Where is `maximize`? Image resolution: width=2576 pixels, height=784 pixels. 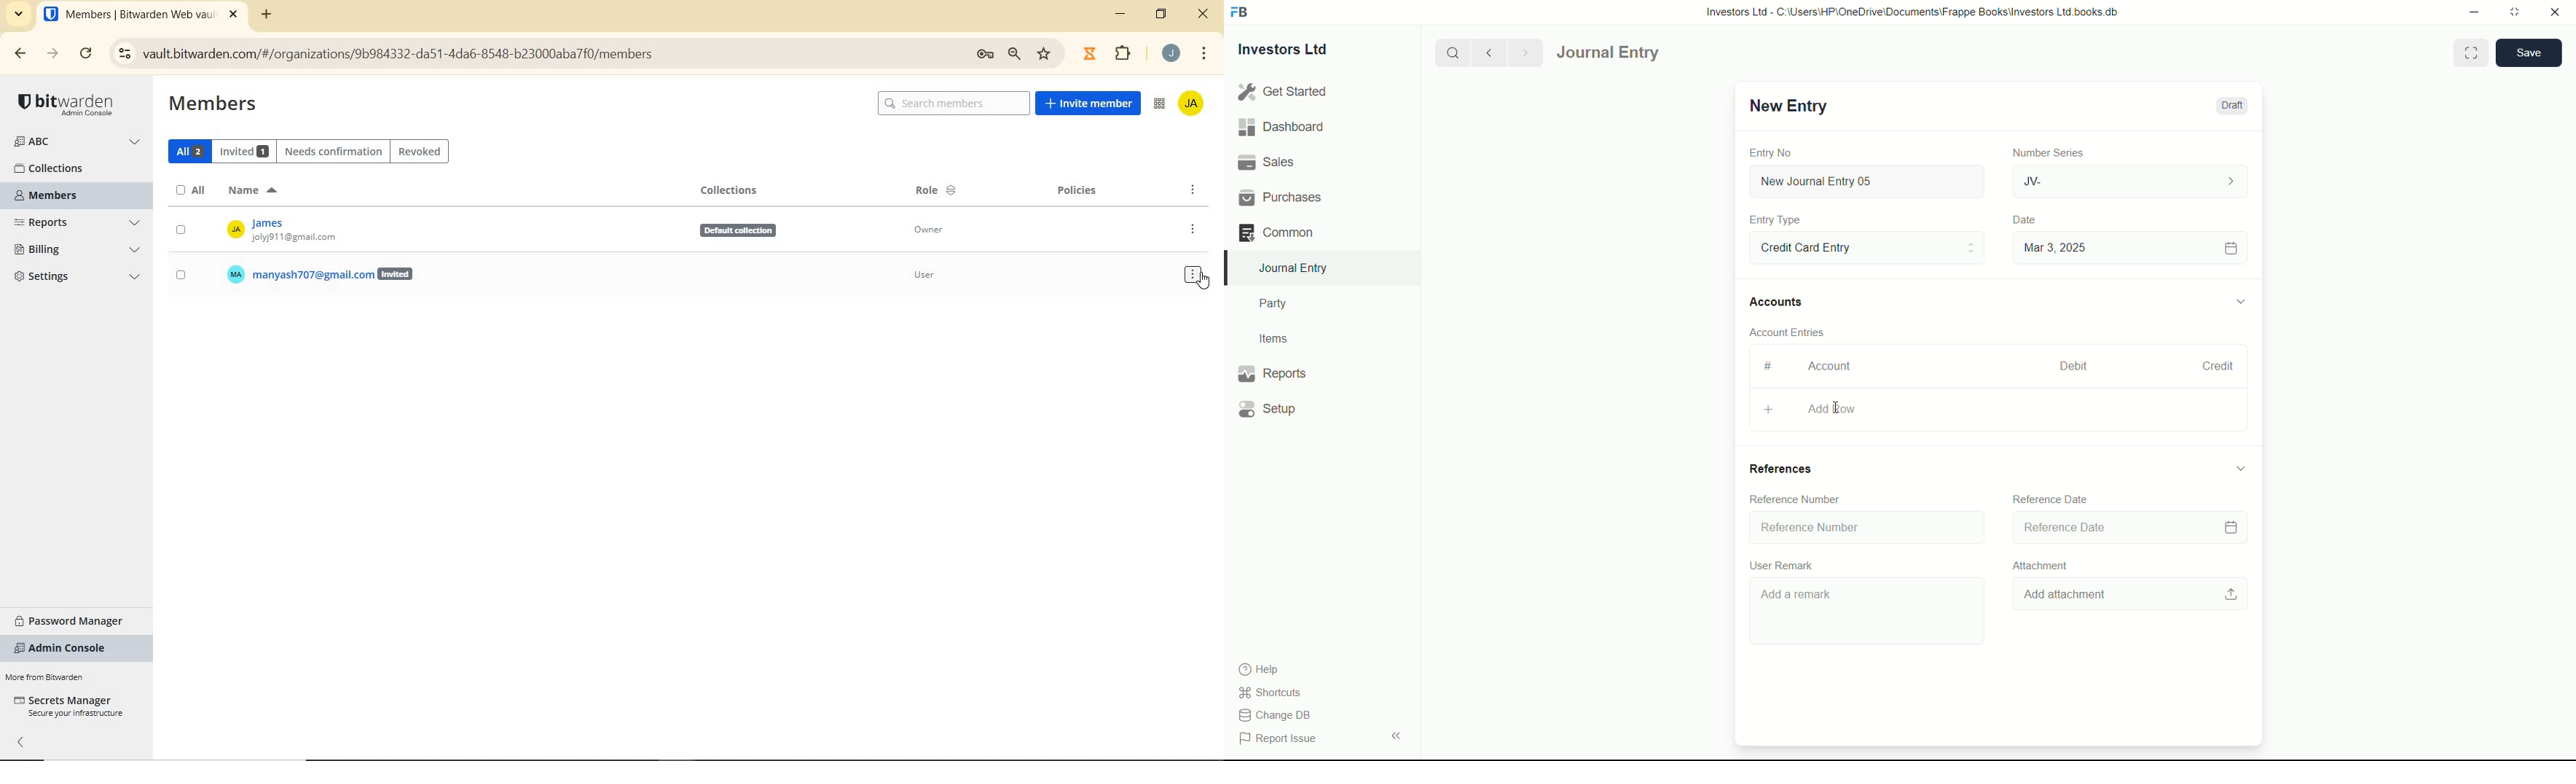
maximize is located at coordinates (2514, 11).